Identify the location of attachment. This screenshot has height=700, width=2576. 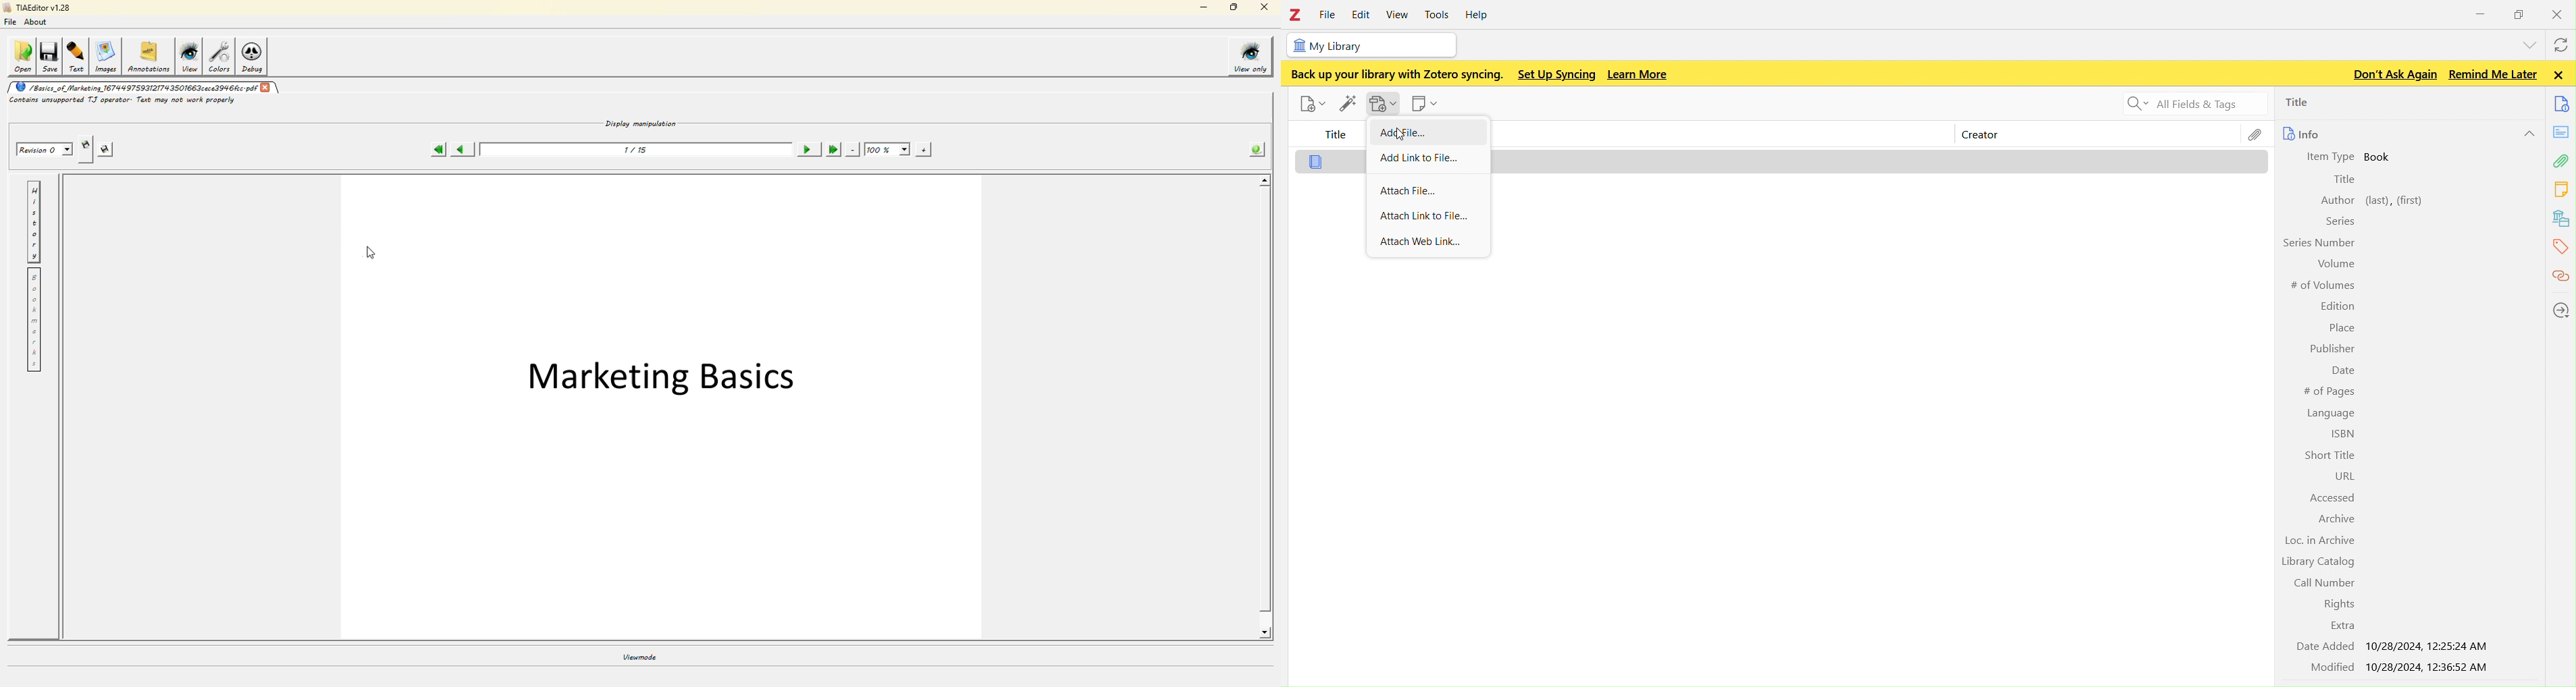
(2562, 161).